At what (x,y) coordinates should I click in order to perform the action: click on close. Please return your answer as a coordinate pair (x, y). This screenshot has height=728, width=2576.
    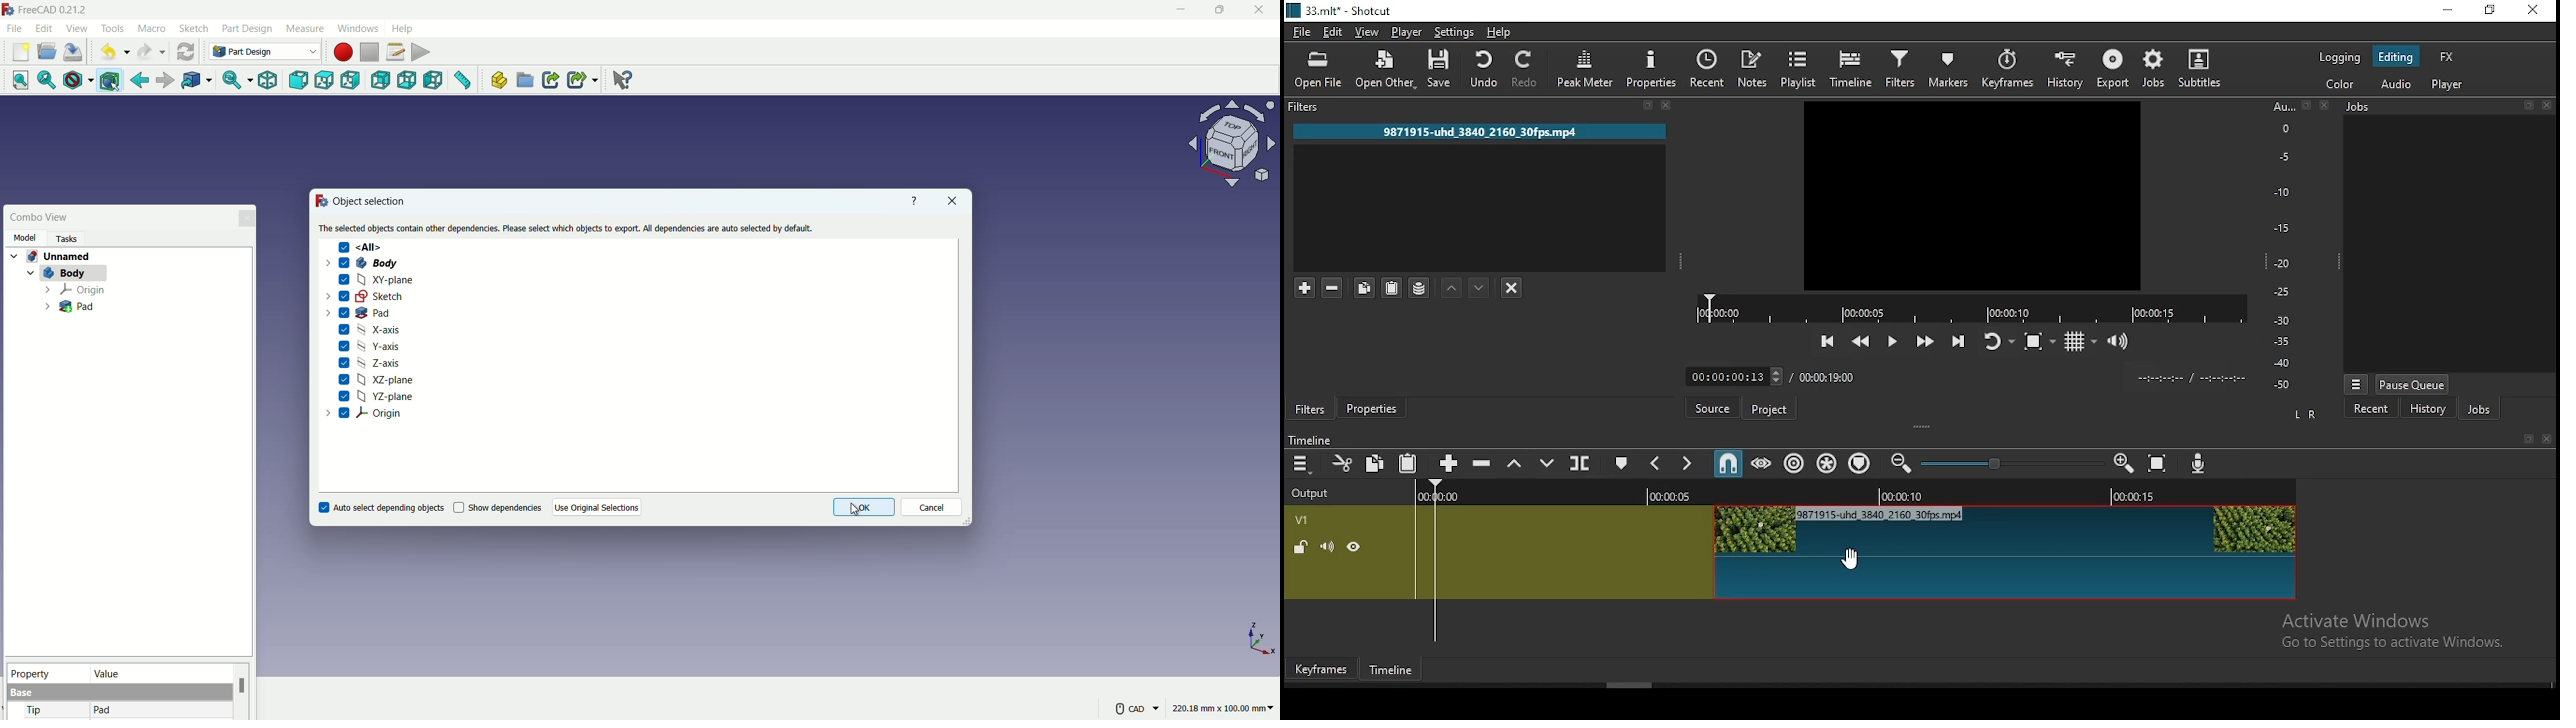
    Looking at the image, I should click on (2550, 439).